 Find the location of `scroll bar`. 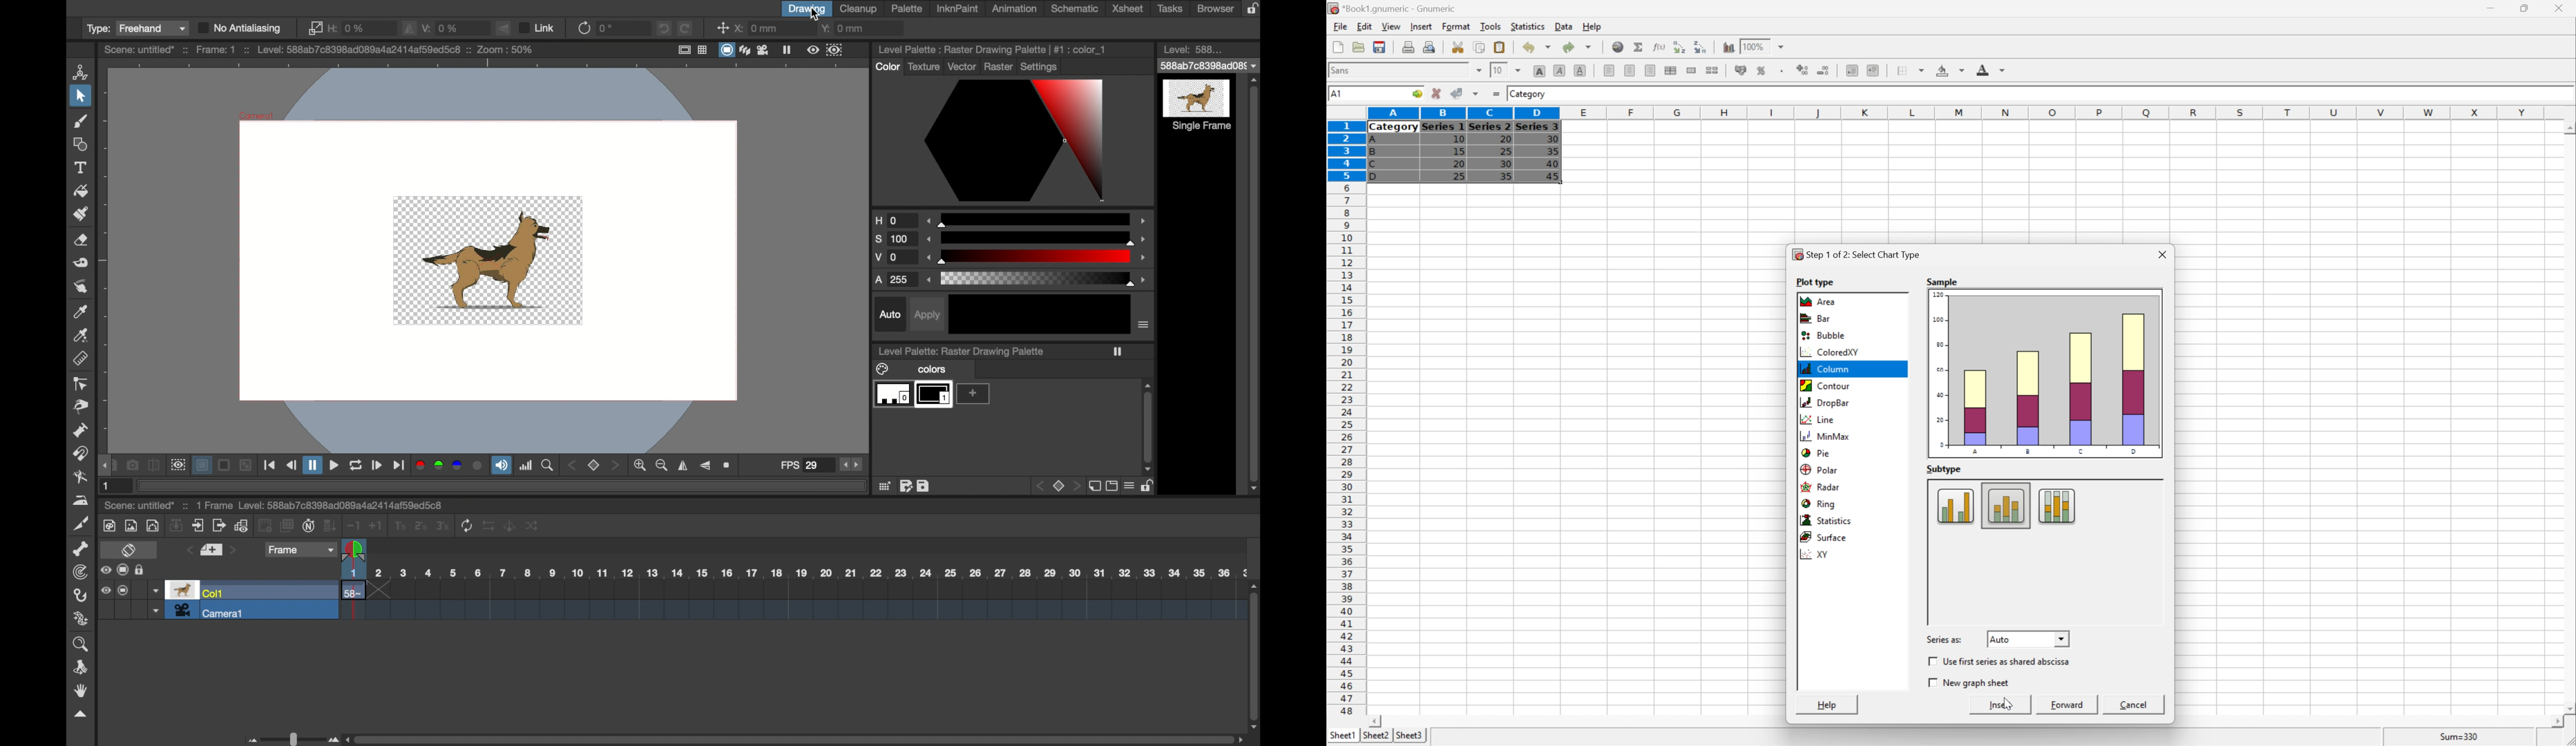

scroll bar is located at coordinates (1254, 283).